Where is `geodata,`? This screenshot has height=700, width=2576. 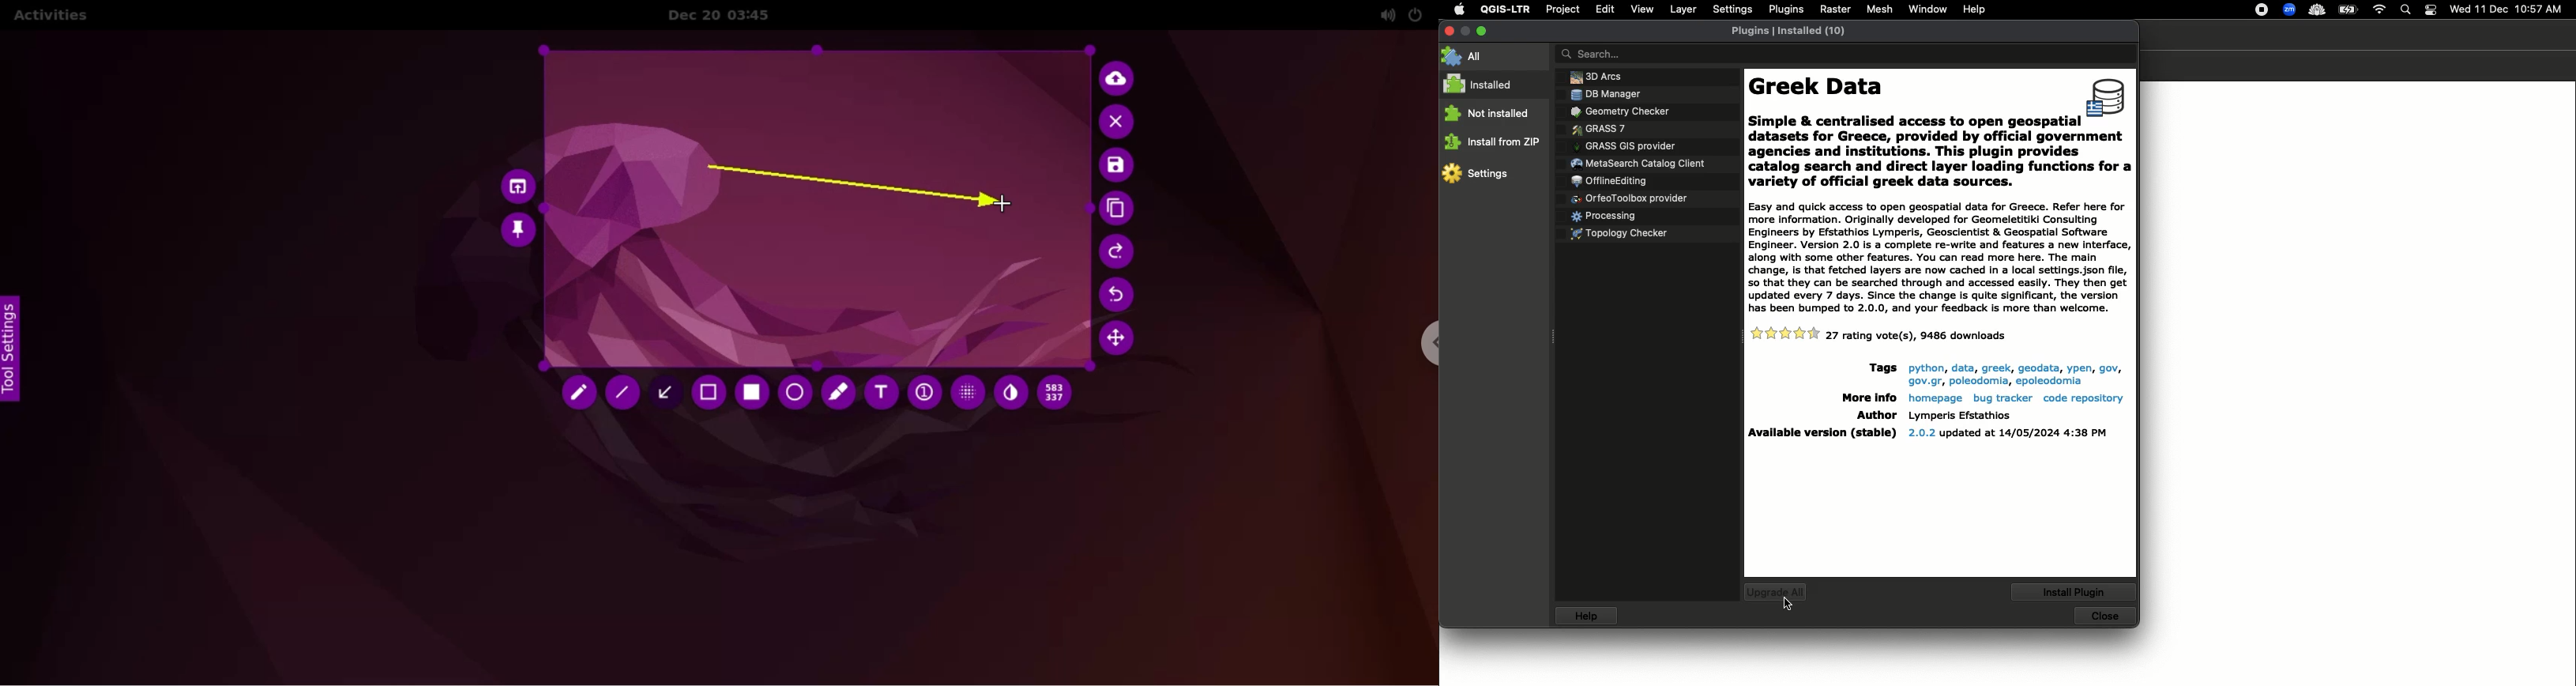 geodata, is located at coordinates (2037, 368).